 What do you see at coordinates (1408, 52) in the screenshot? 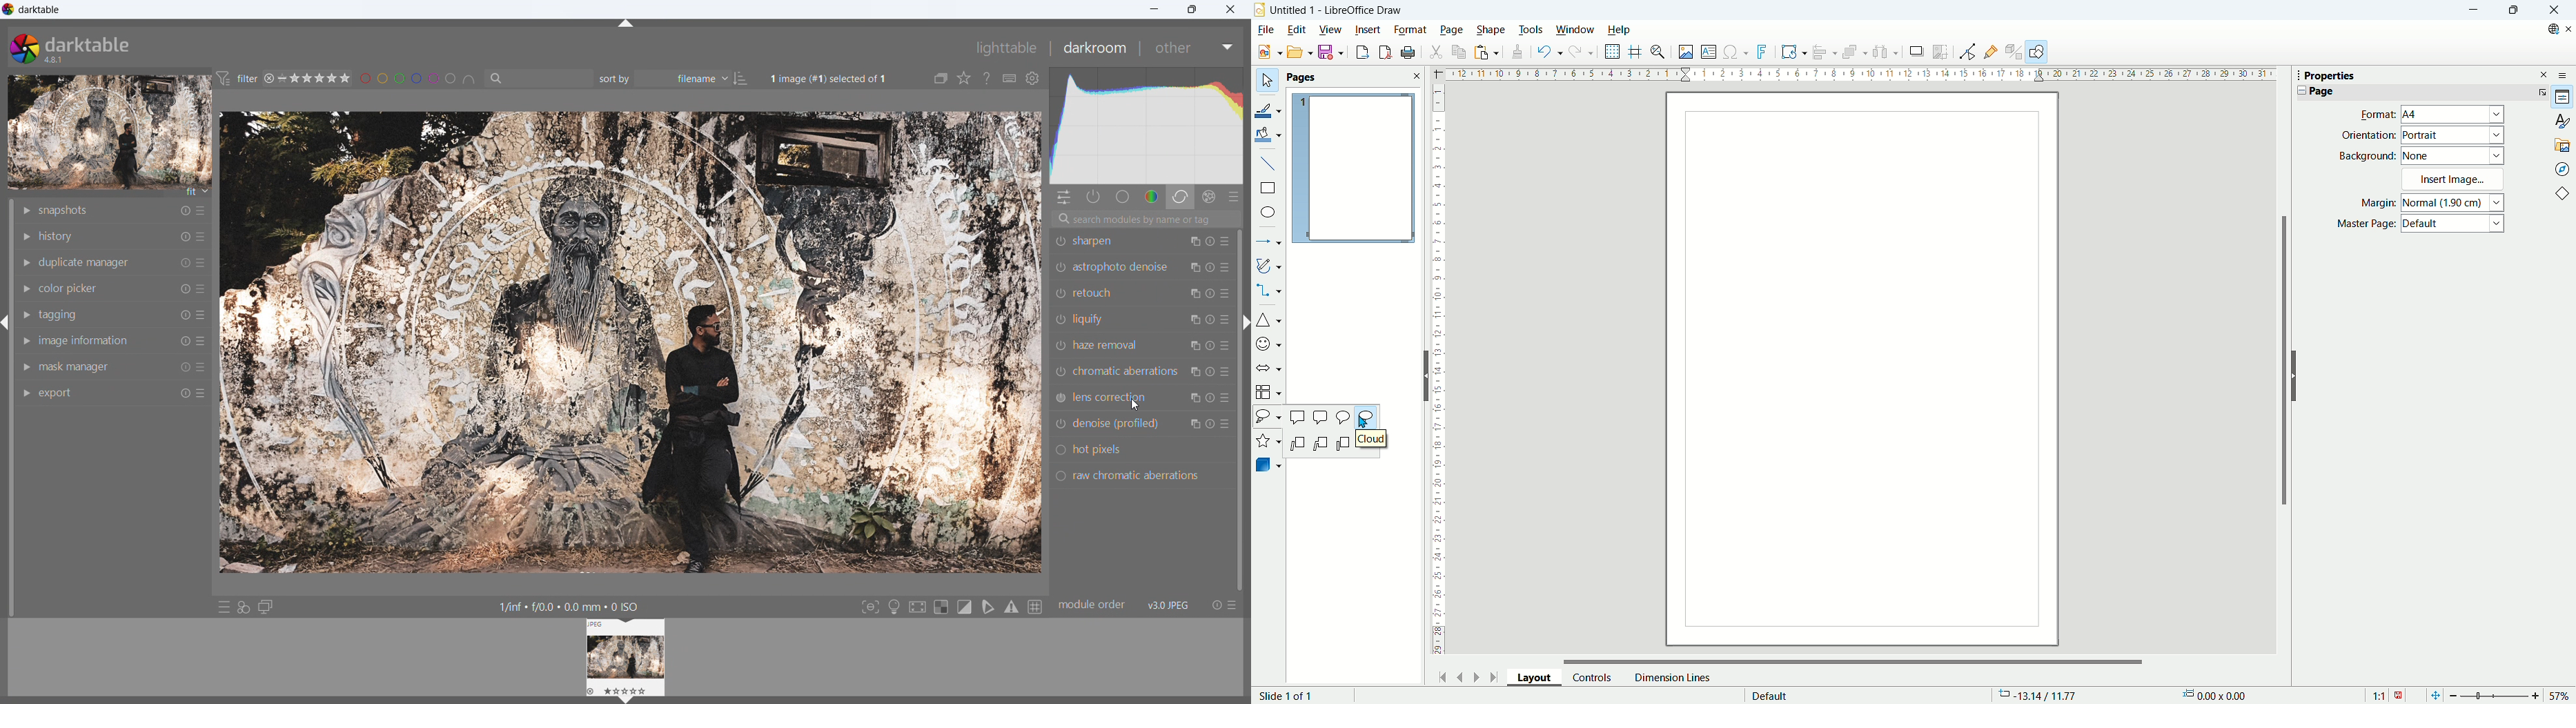
I see `print` at bounding box center [1408, 52].